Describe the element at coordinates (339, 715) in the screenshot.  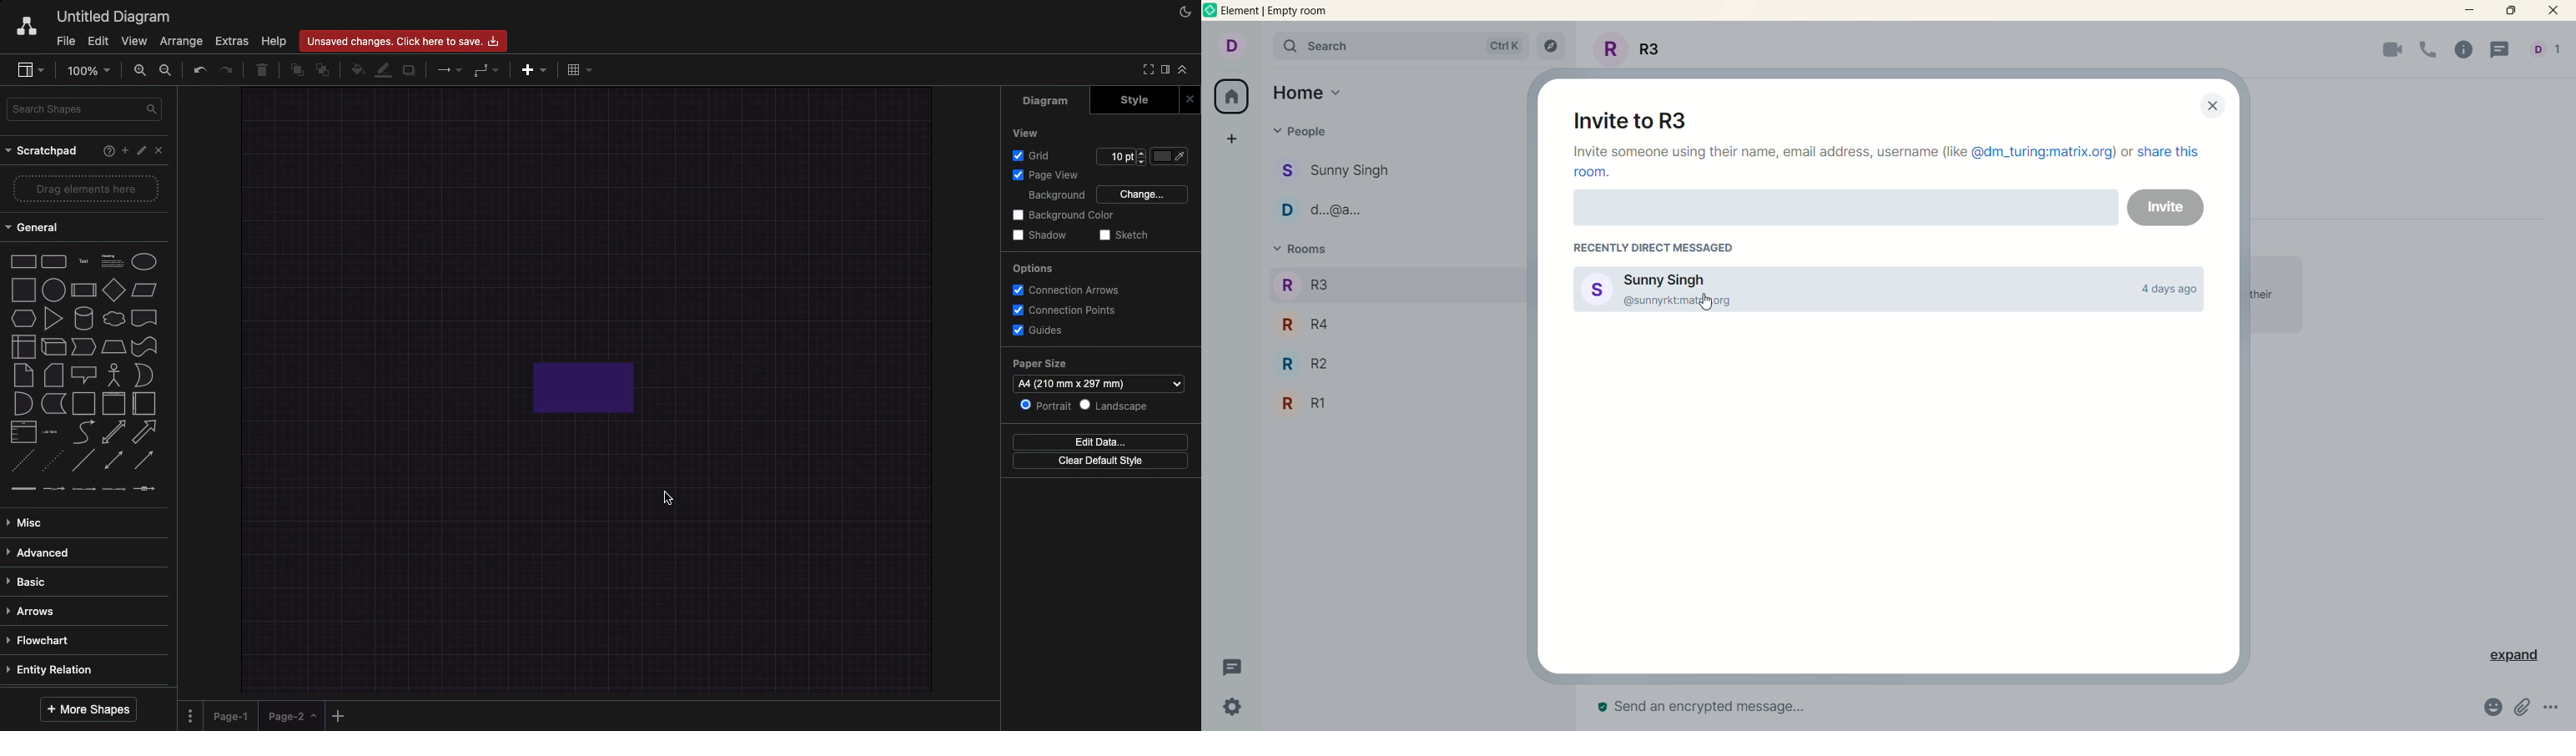
I see `Add` at that location.